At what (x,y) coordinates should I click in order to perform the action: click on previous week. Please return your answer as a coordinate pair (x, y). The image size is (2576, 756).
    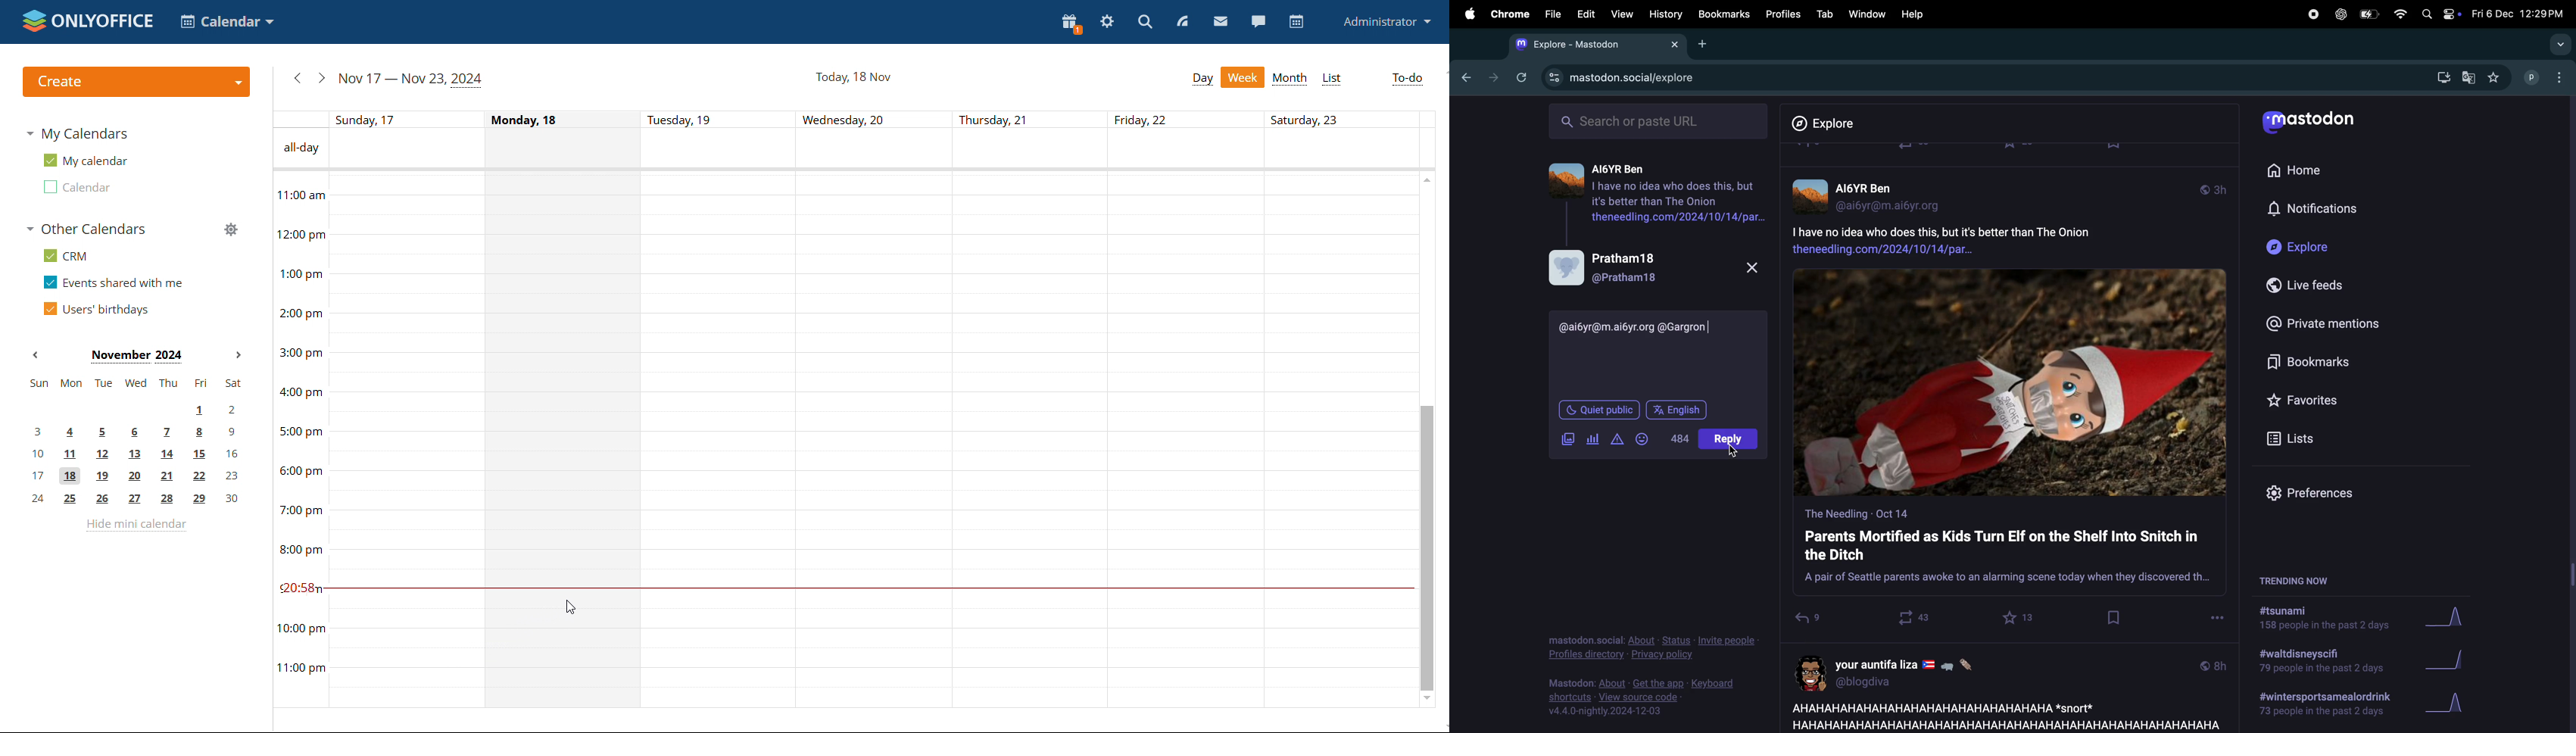
    Looking at the image, I should click on (297, 79).